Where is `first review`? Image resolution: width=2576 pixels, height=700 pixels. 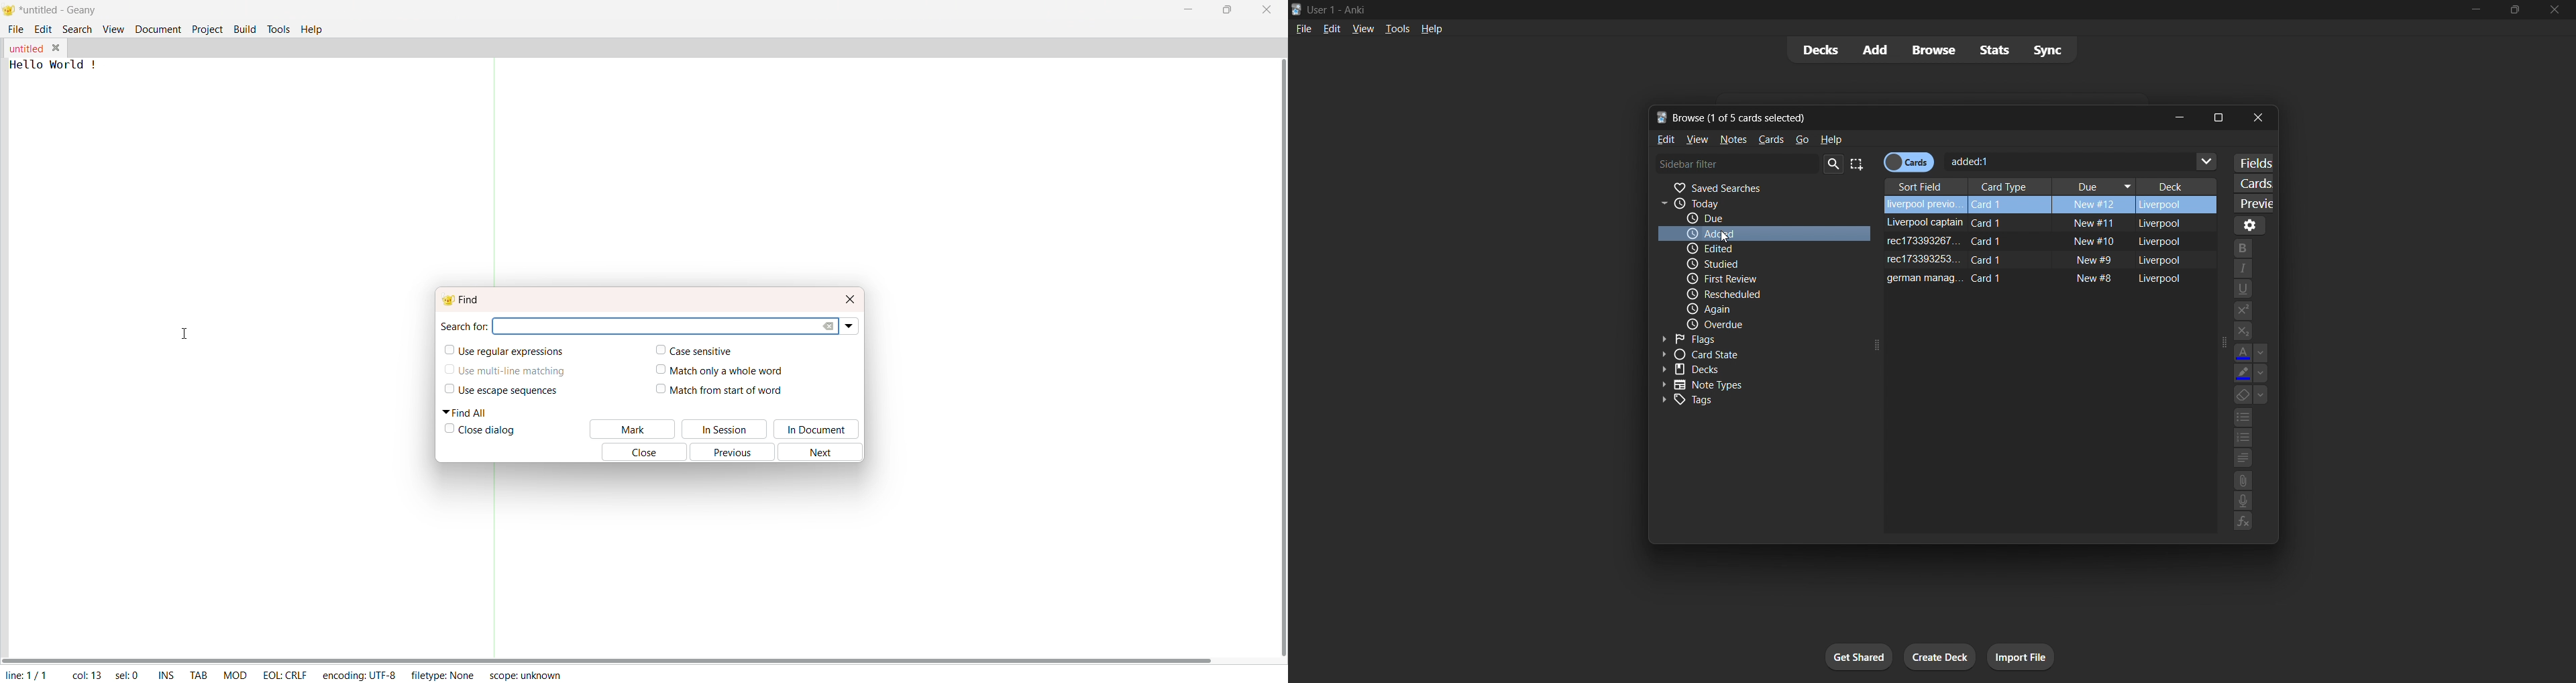
first review is located at coordinates (1756, 278).